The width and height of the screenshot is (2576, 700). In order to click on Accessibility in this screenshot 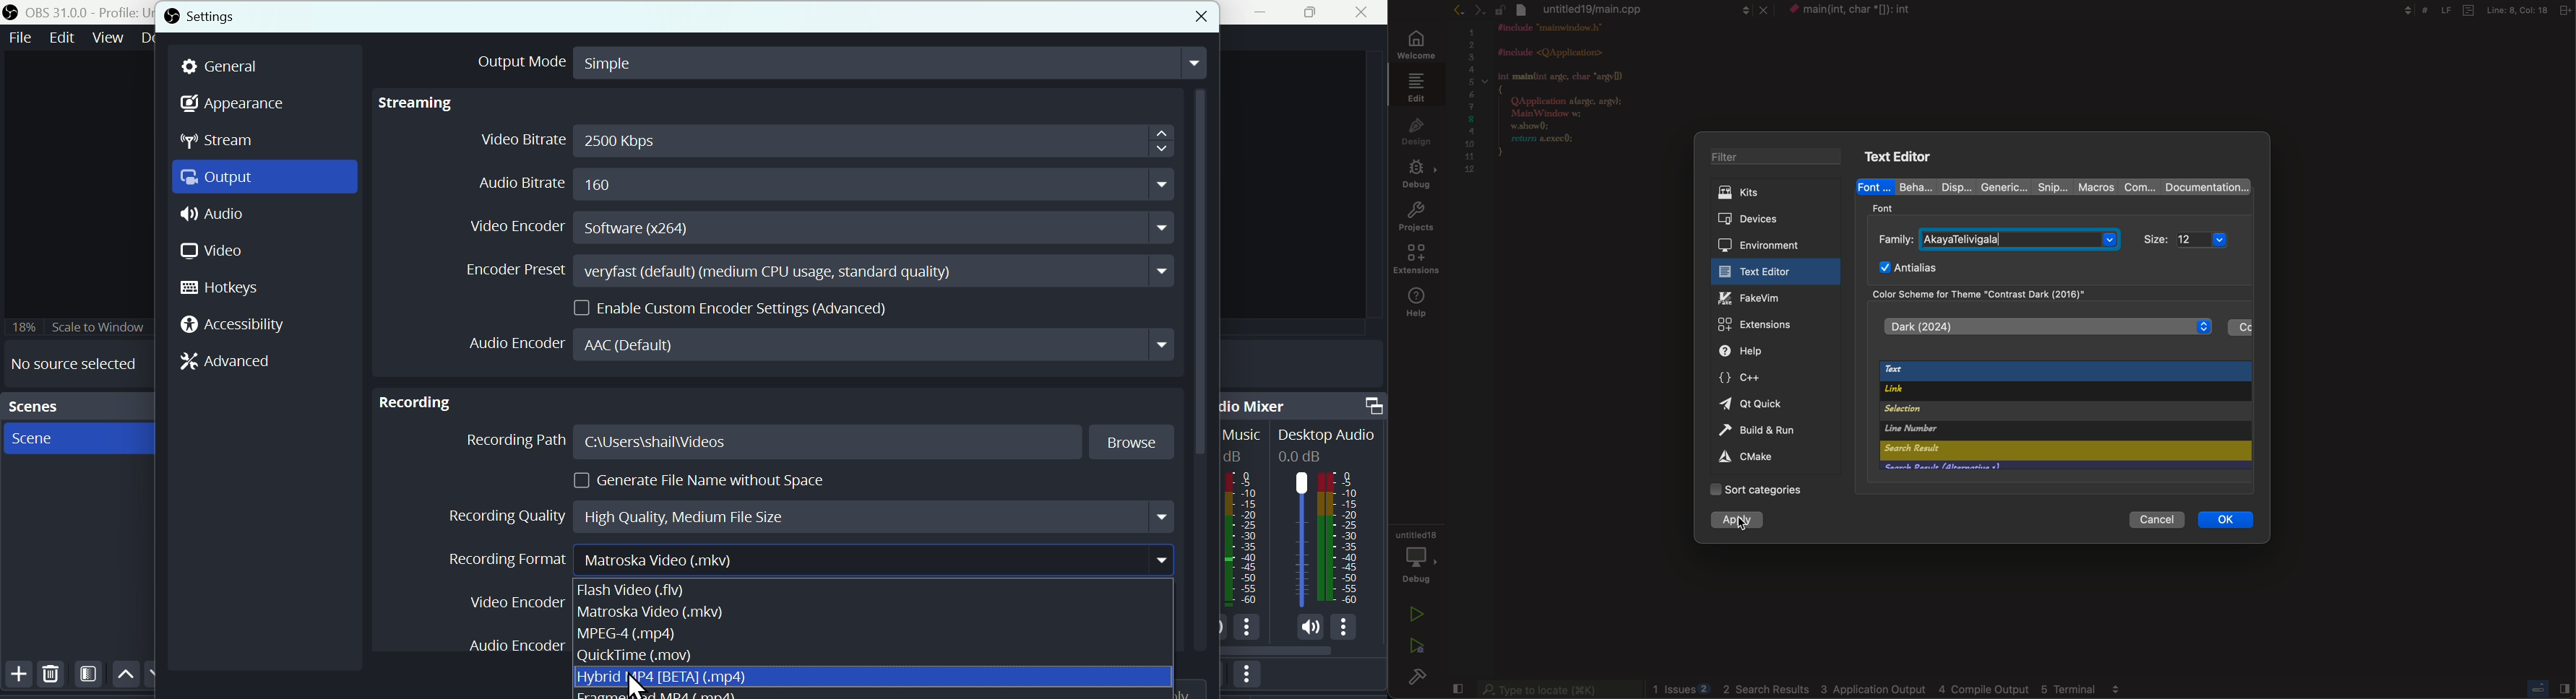, I will do `click(239, 324)`.